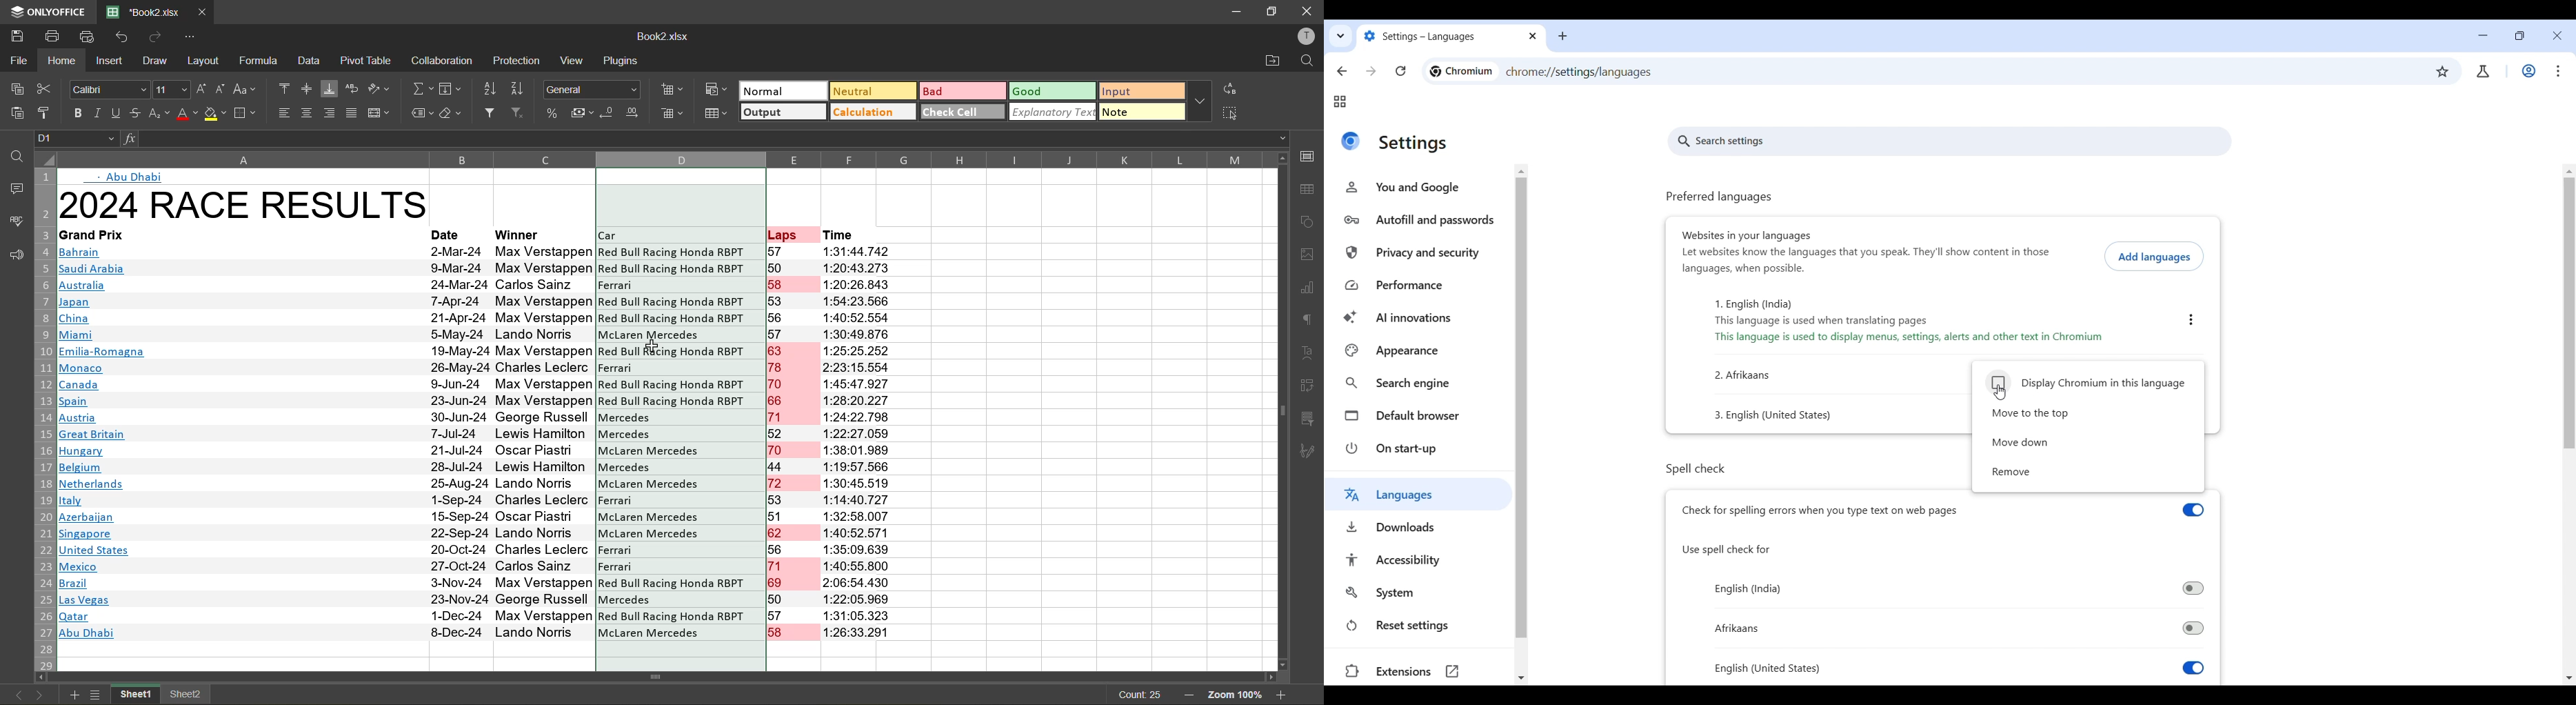 This screenshot has height=728, width=2576. Describe the element at coordinates (717, 90) in the screenshot. I see `conditional formatting` at that location.